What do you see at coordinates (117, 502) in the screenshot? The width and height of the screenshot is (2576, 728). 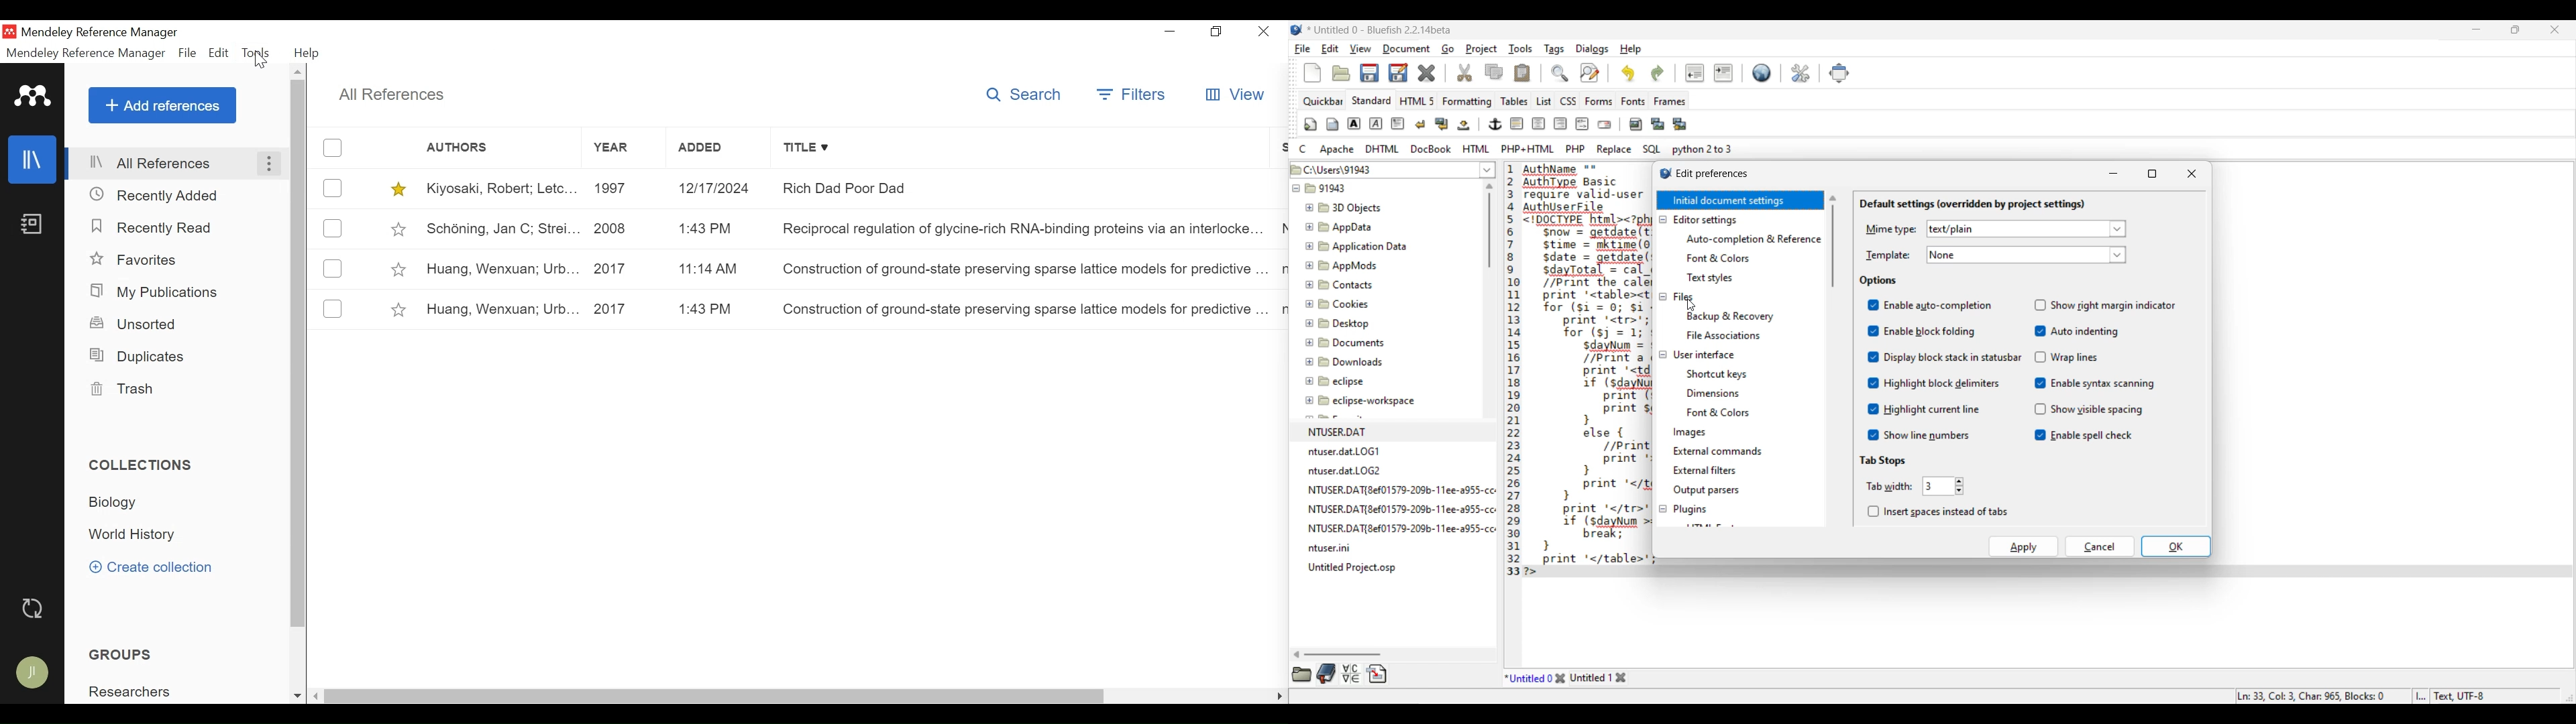 I see `Collection` at bounding box center [117, 502].